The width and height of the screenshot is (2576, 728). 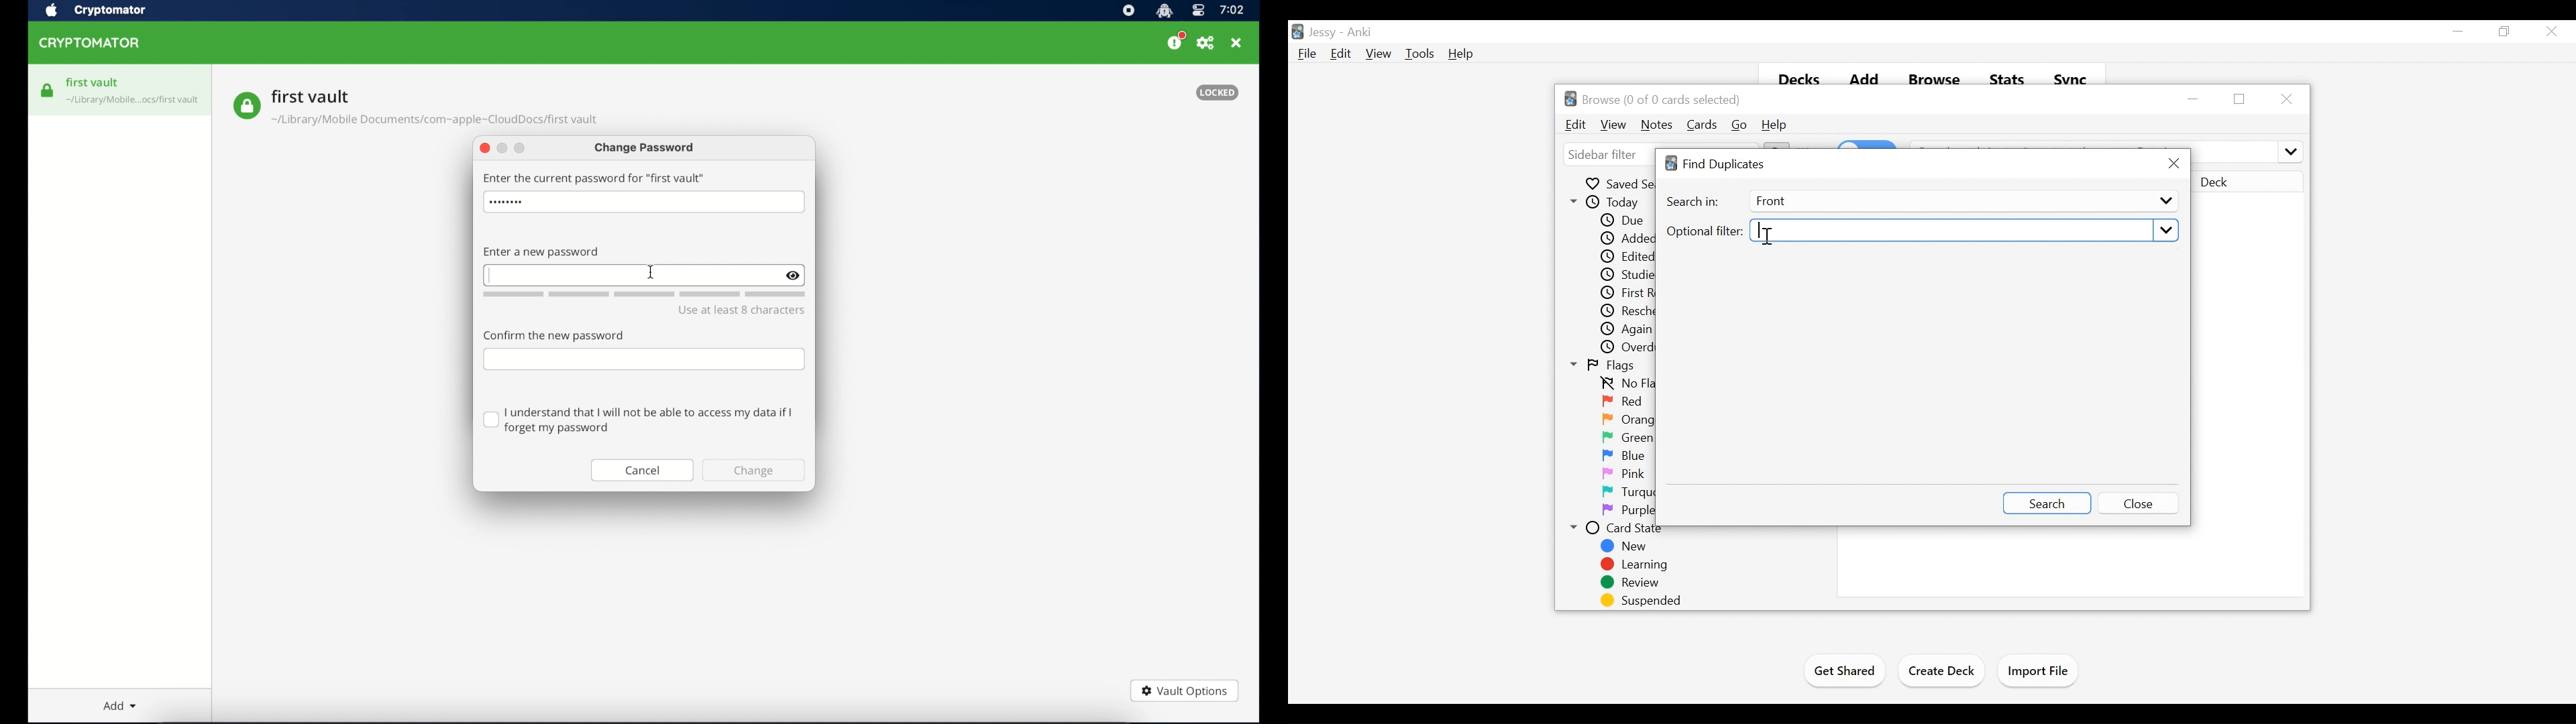 What do you see at coordinates (1462, 54) in the screenshot?
I see `Help` at bounding box center [1462, 54].